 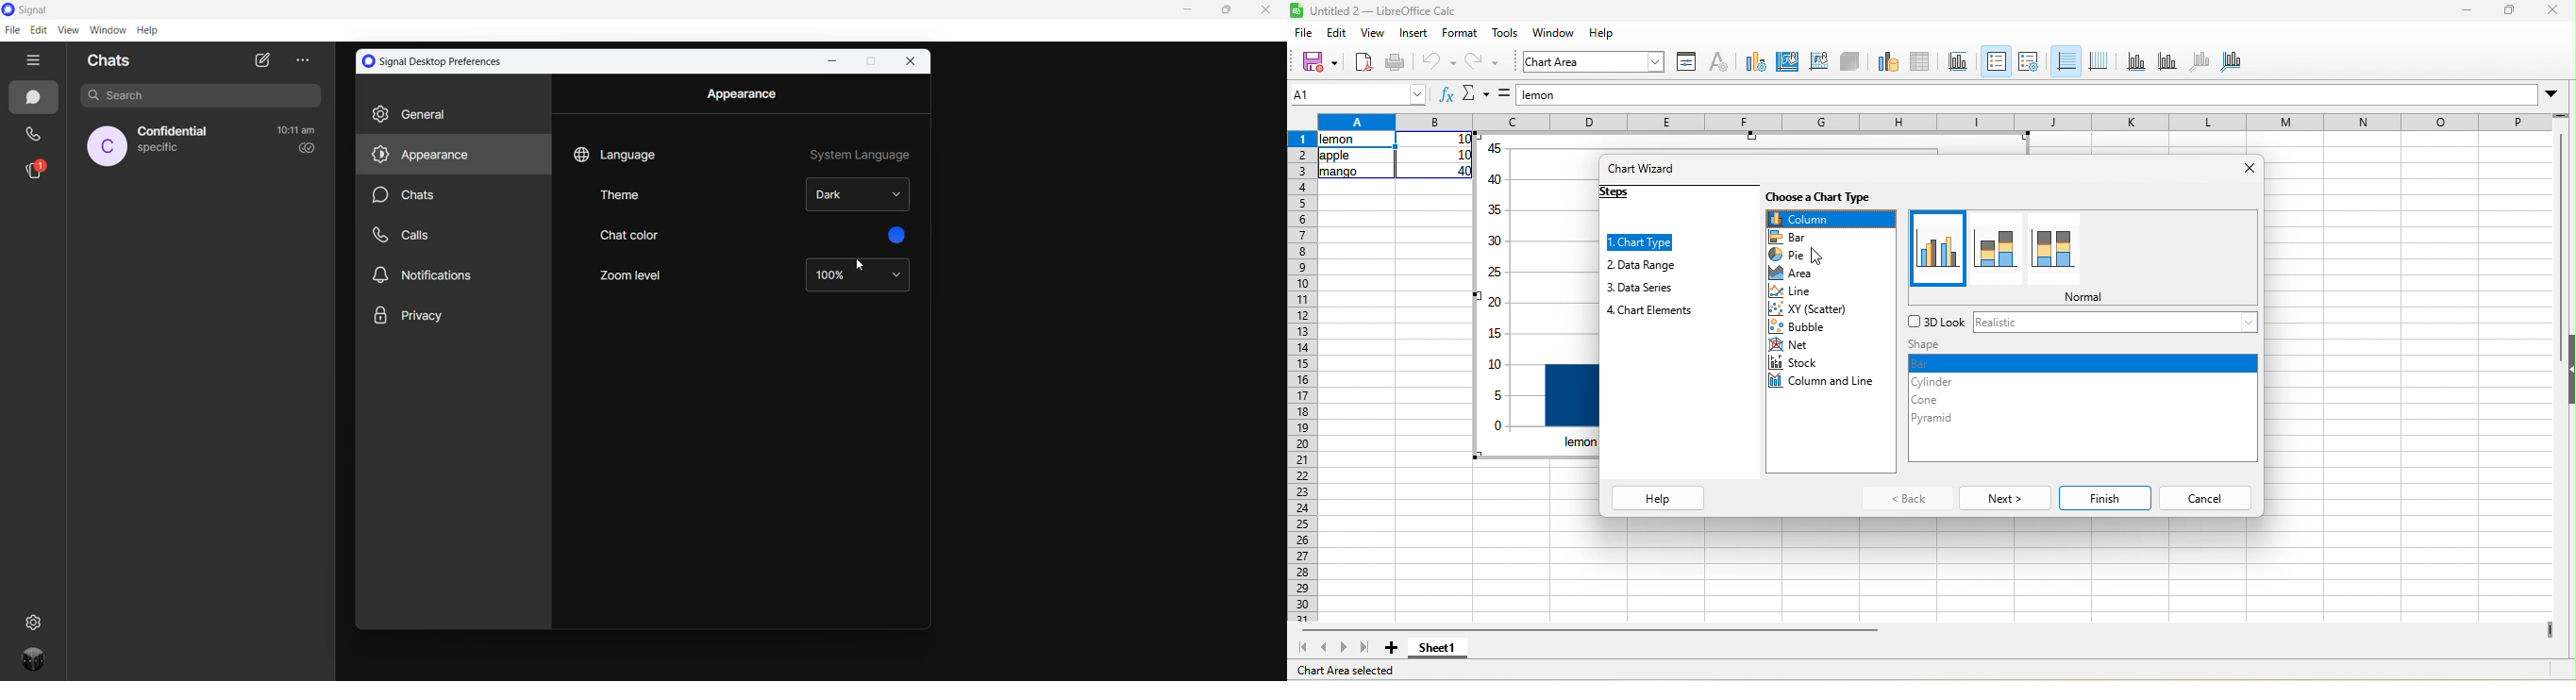 What do you see at coordinates (448, 314) in the screenshot?
I see `privacy` at bounding box center [448, 314].